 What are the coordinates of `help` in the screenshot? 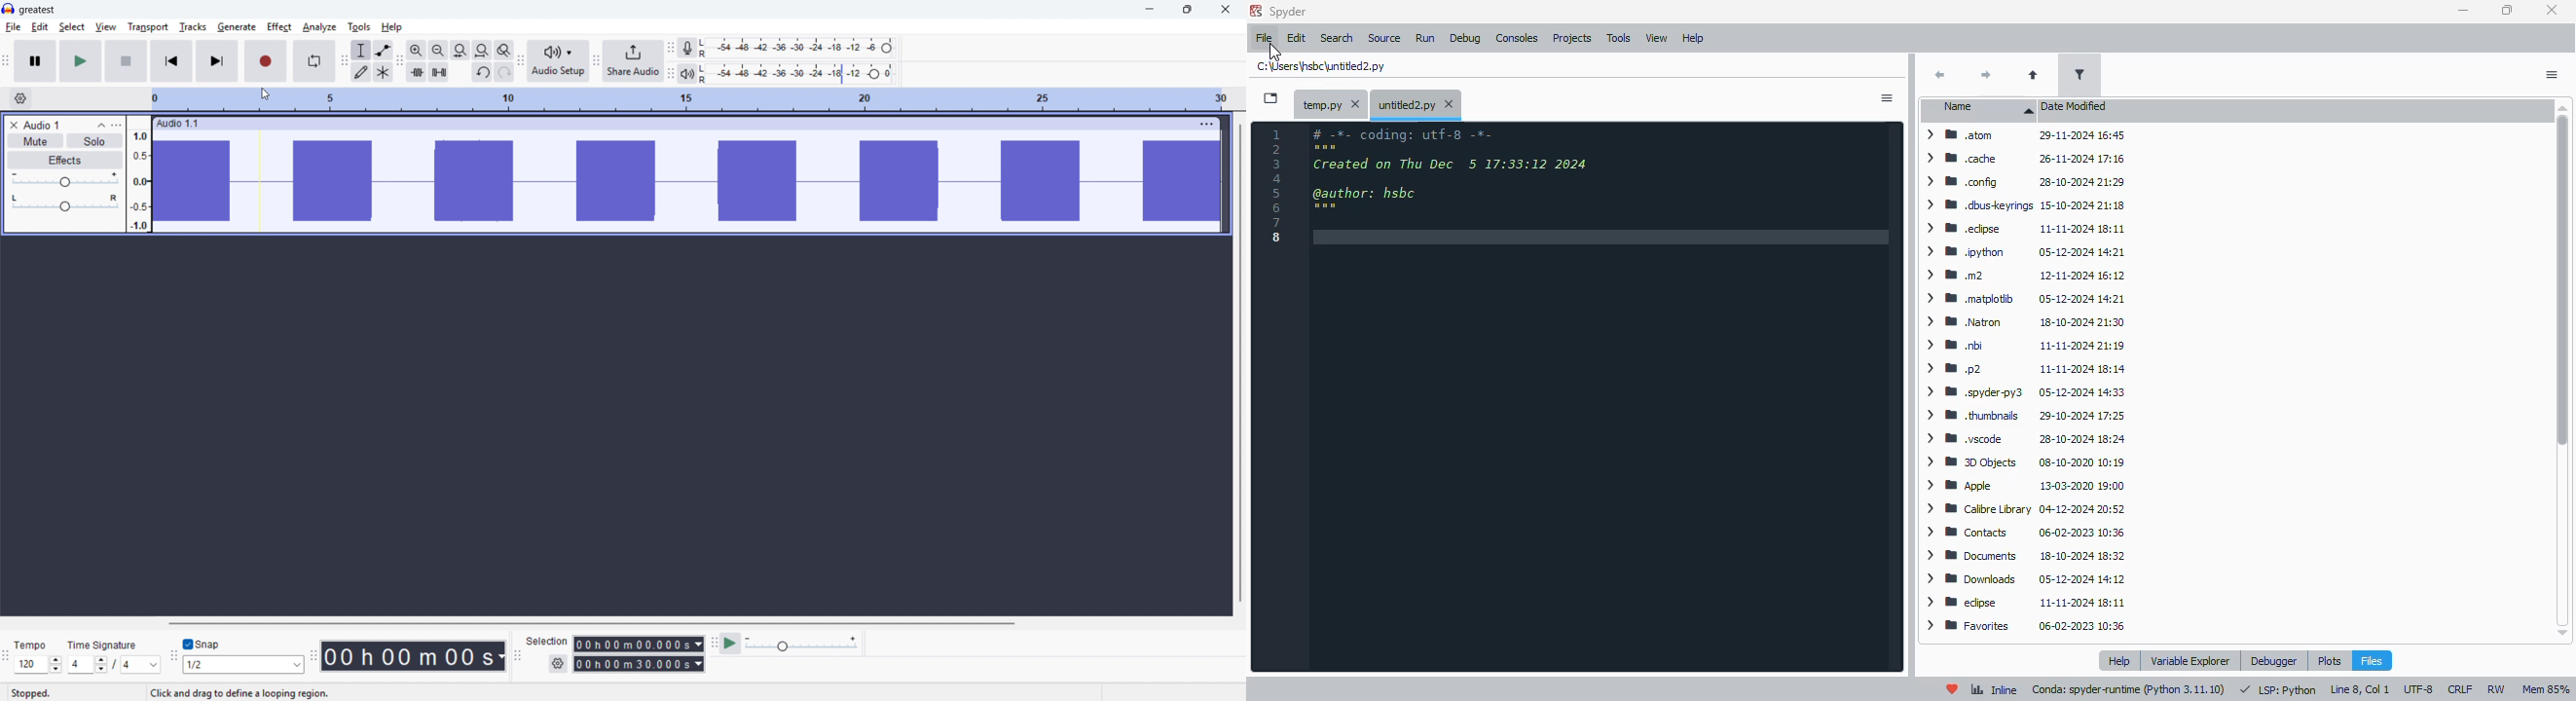 It's located at (2121, 661).